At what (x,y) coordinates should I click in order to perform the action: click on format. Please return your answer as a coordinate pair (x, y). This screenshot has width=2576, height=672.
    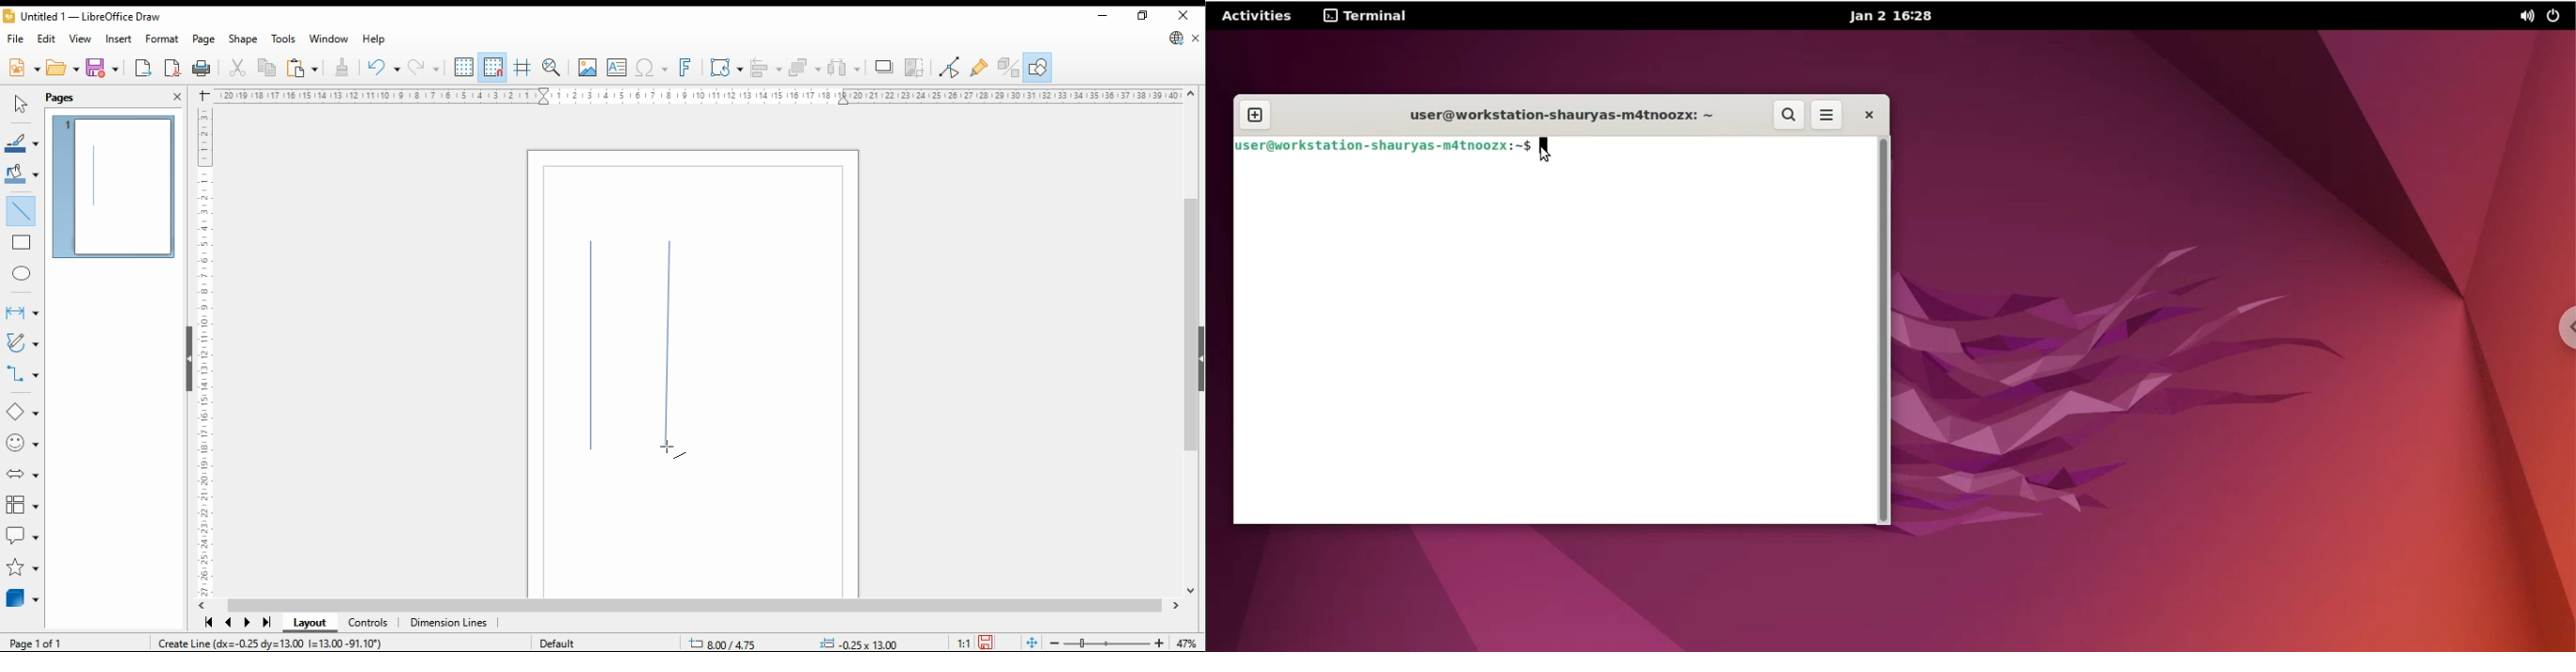
    Looking at the image, I should click on (162, 38).